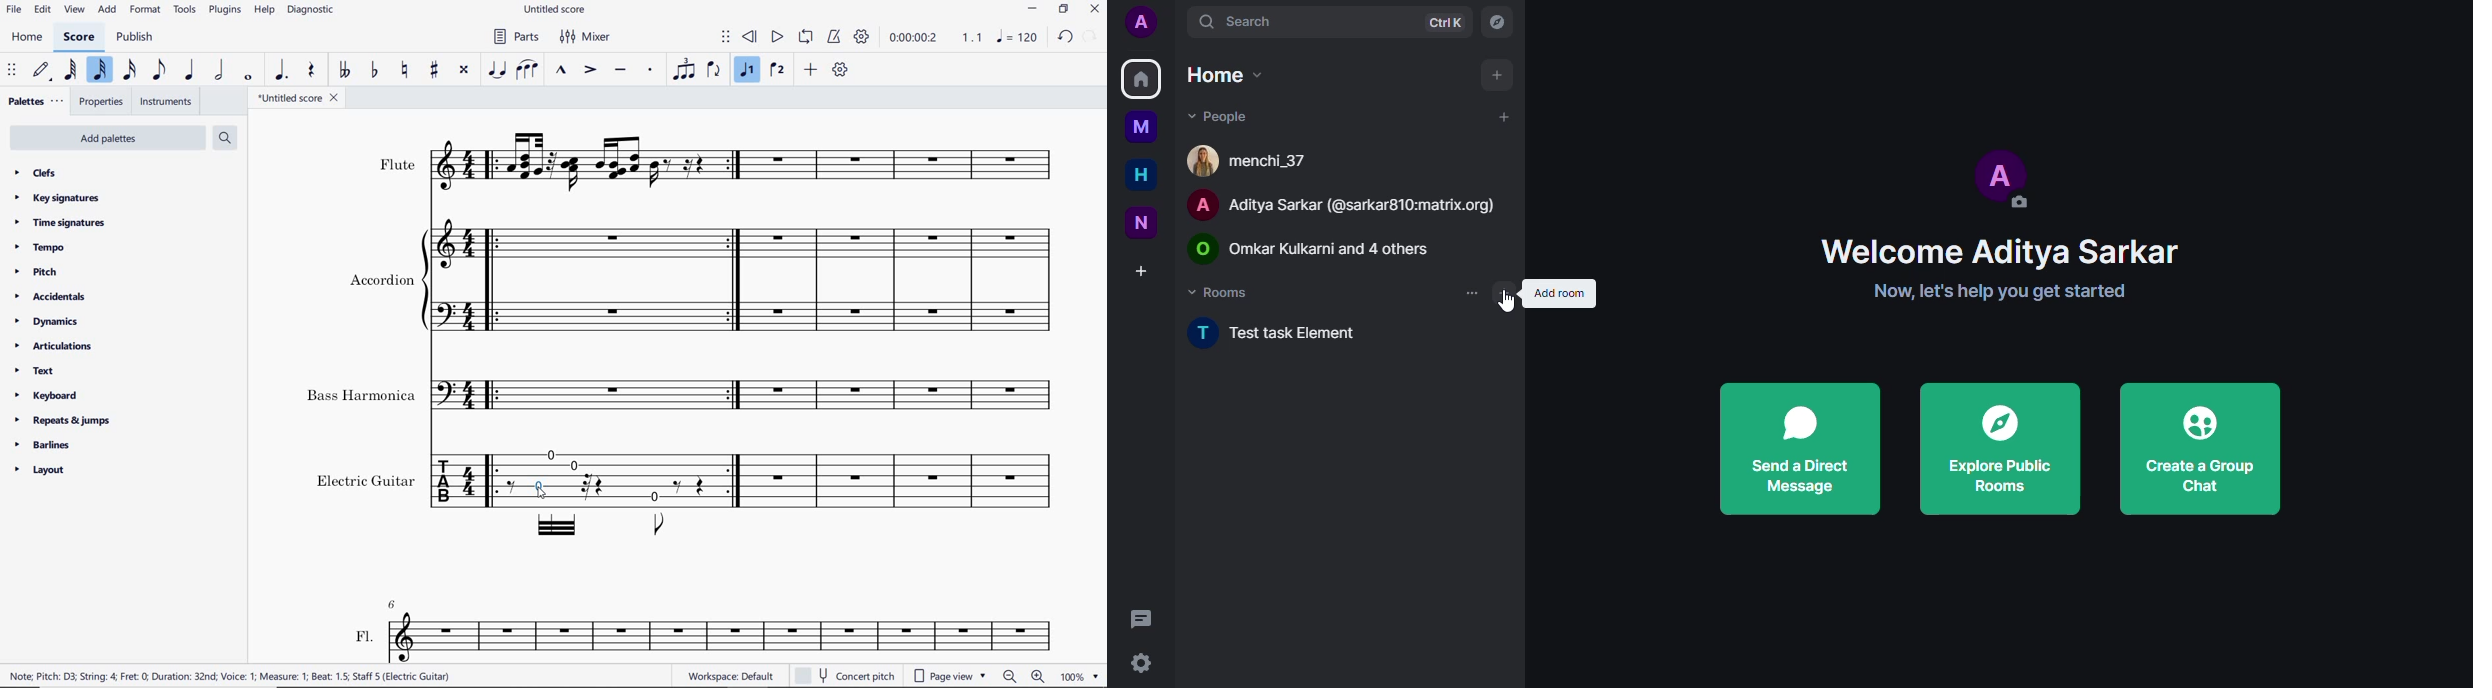 The width and height of the screenshot is (2492, 700). What do you see at coordinates (842, 71) in the screenshot?
I see `customize toolbar` at bounding box center [842, 71].